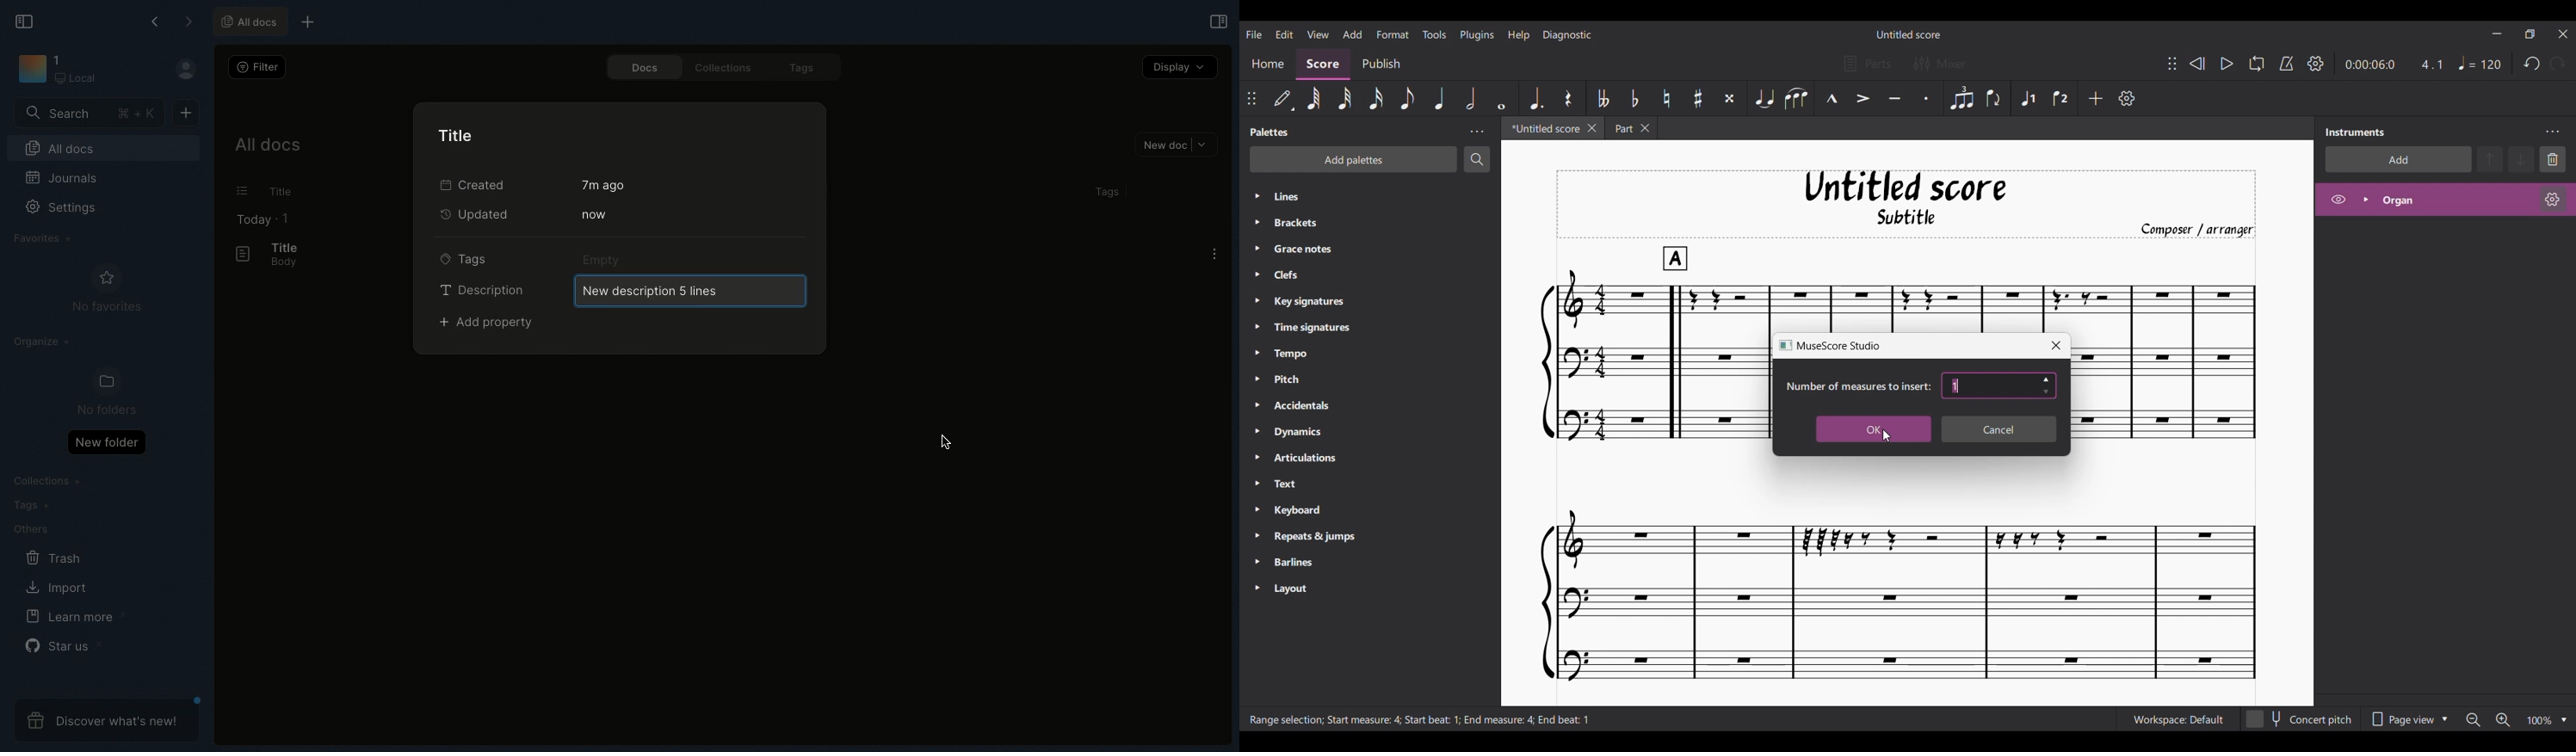 The height and width of the screenshot is (756, 2576). I want to click on Customize tools, so click(2127, 97).